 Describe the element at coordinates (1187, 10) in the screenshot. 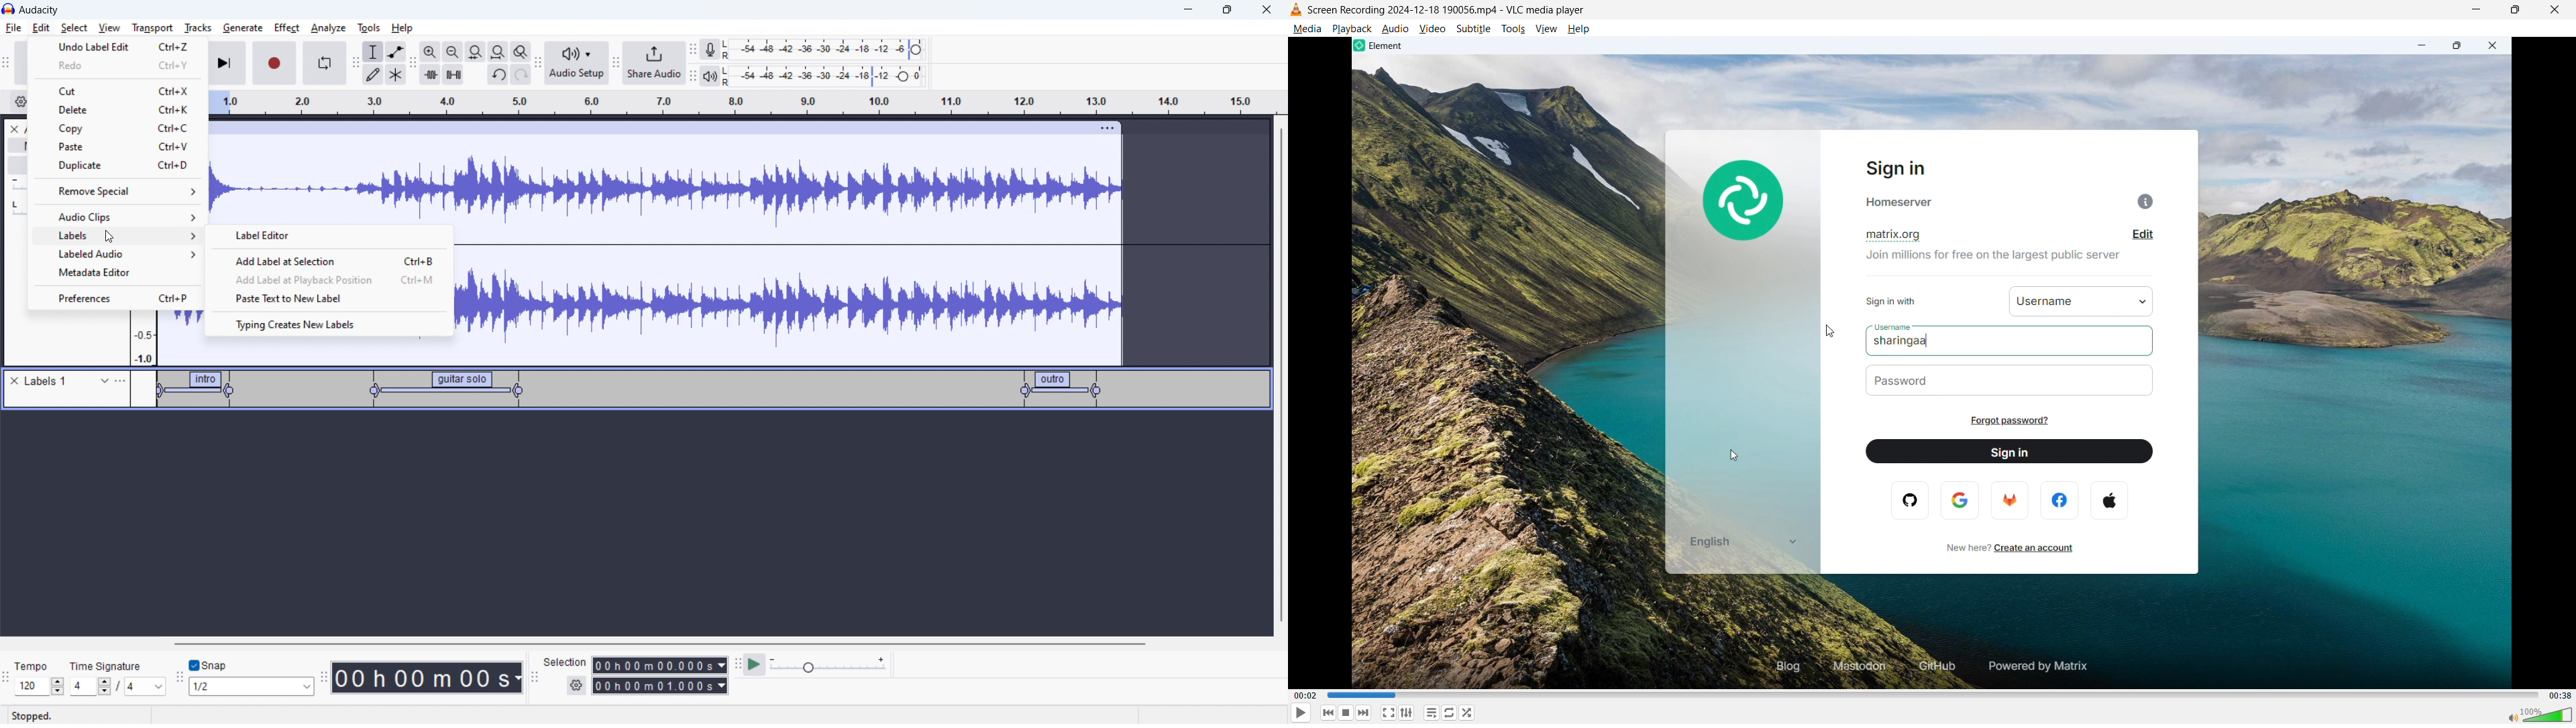

I see `minimize` at that location.